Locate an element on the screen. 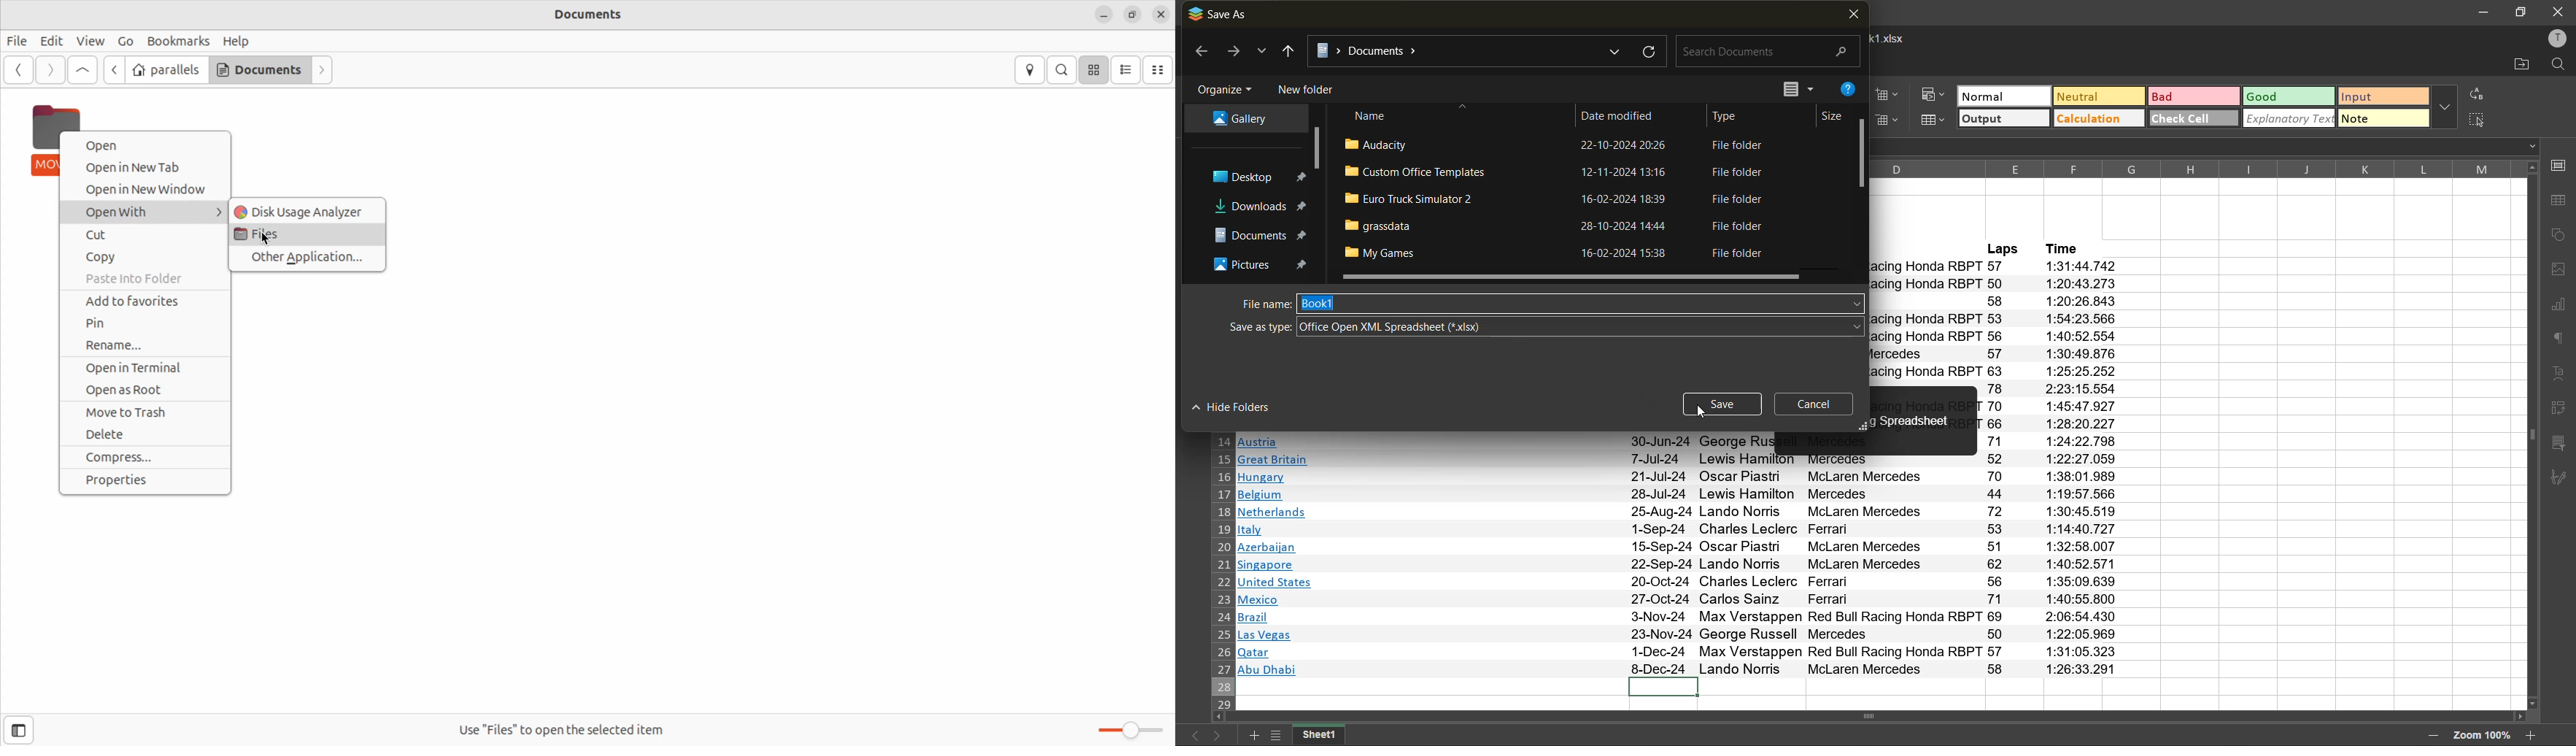 The width and height of the screenshot is (2576, 756). good is located at coordinates (2290, 96).